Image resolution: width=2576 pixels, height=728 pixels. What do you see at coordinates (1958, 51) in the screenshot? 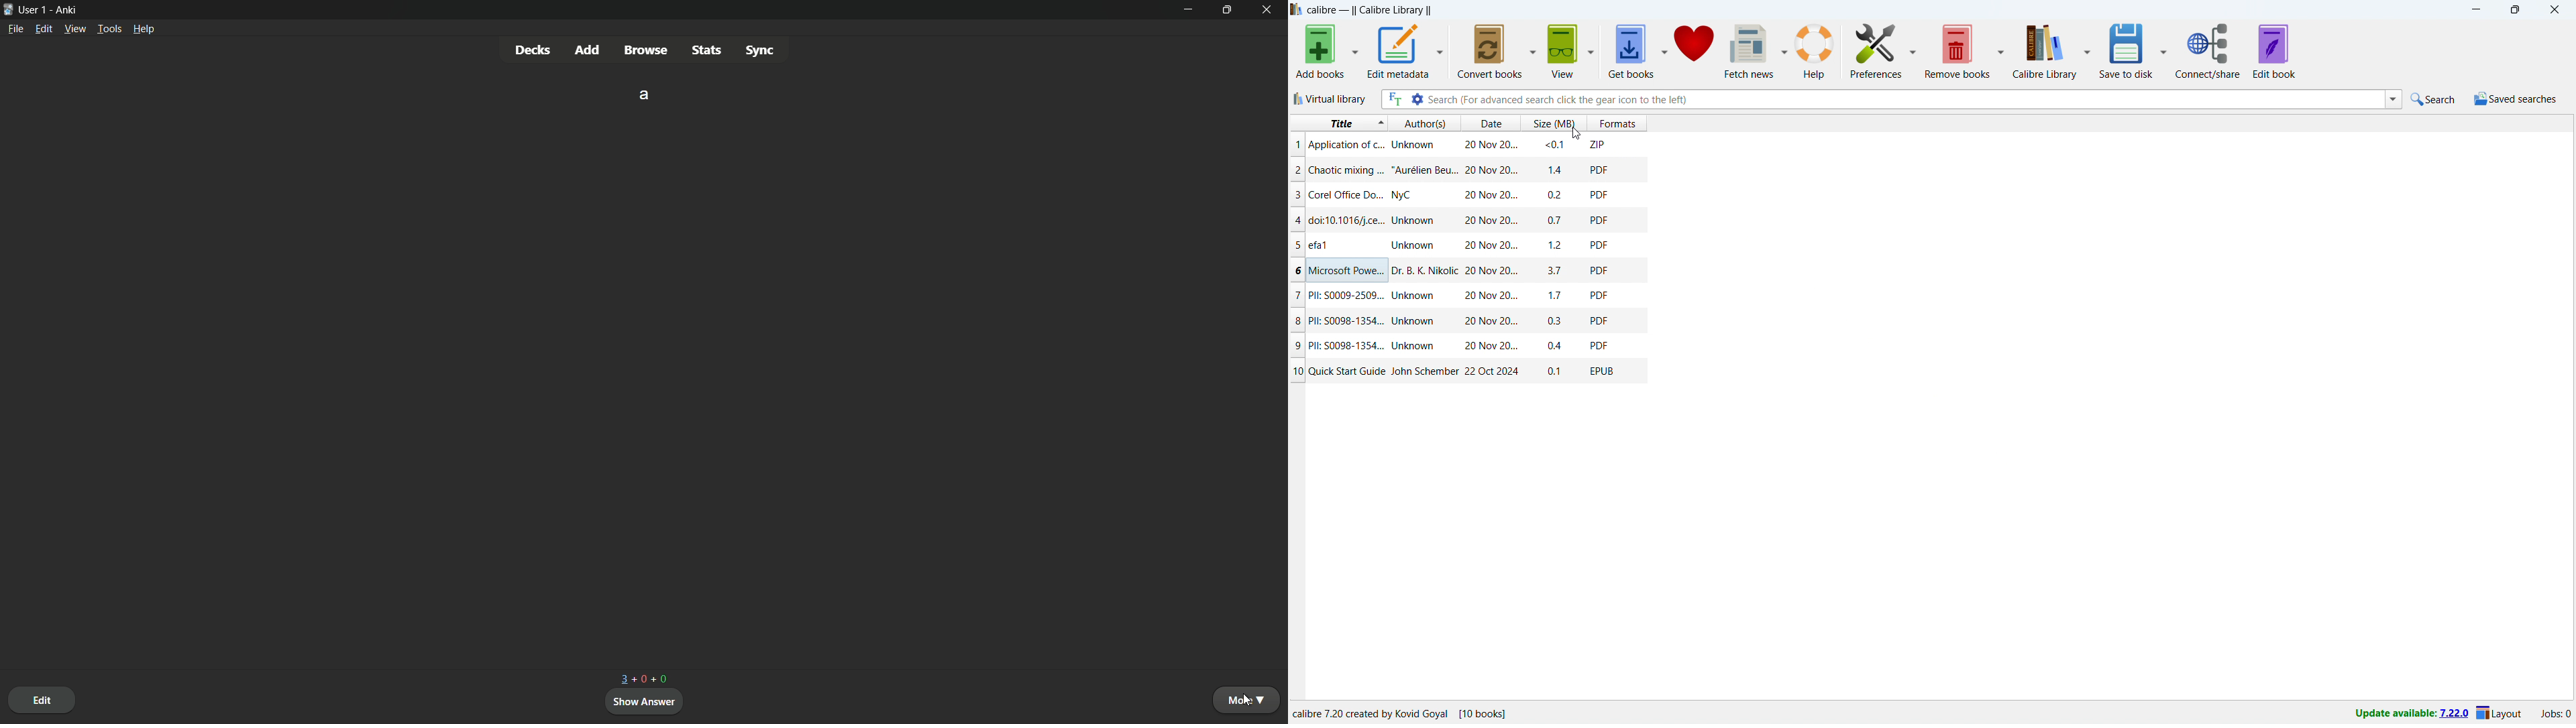
I see `save to disk` at bounding box center [1958, 51].